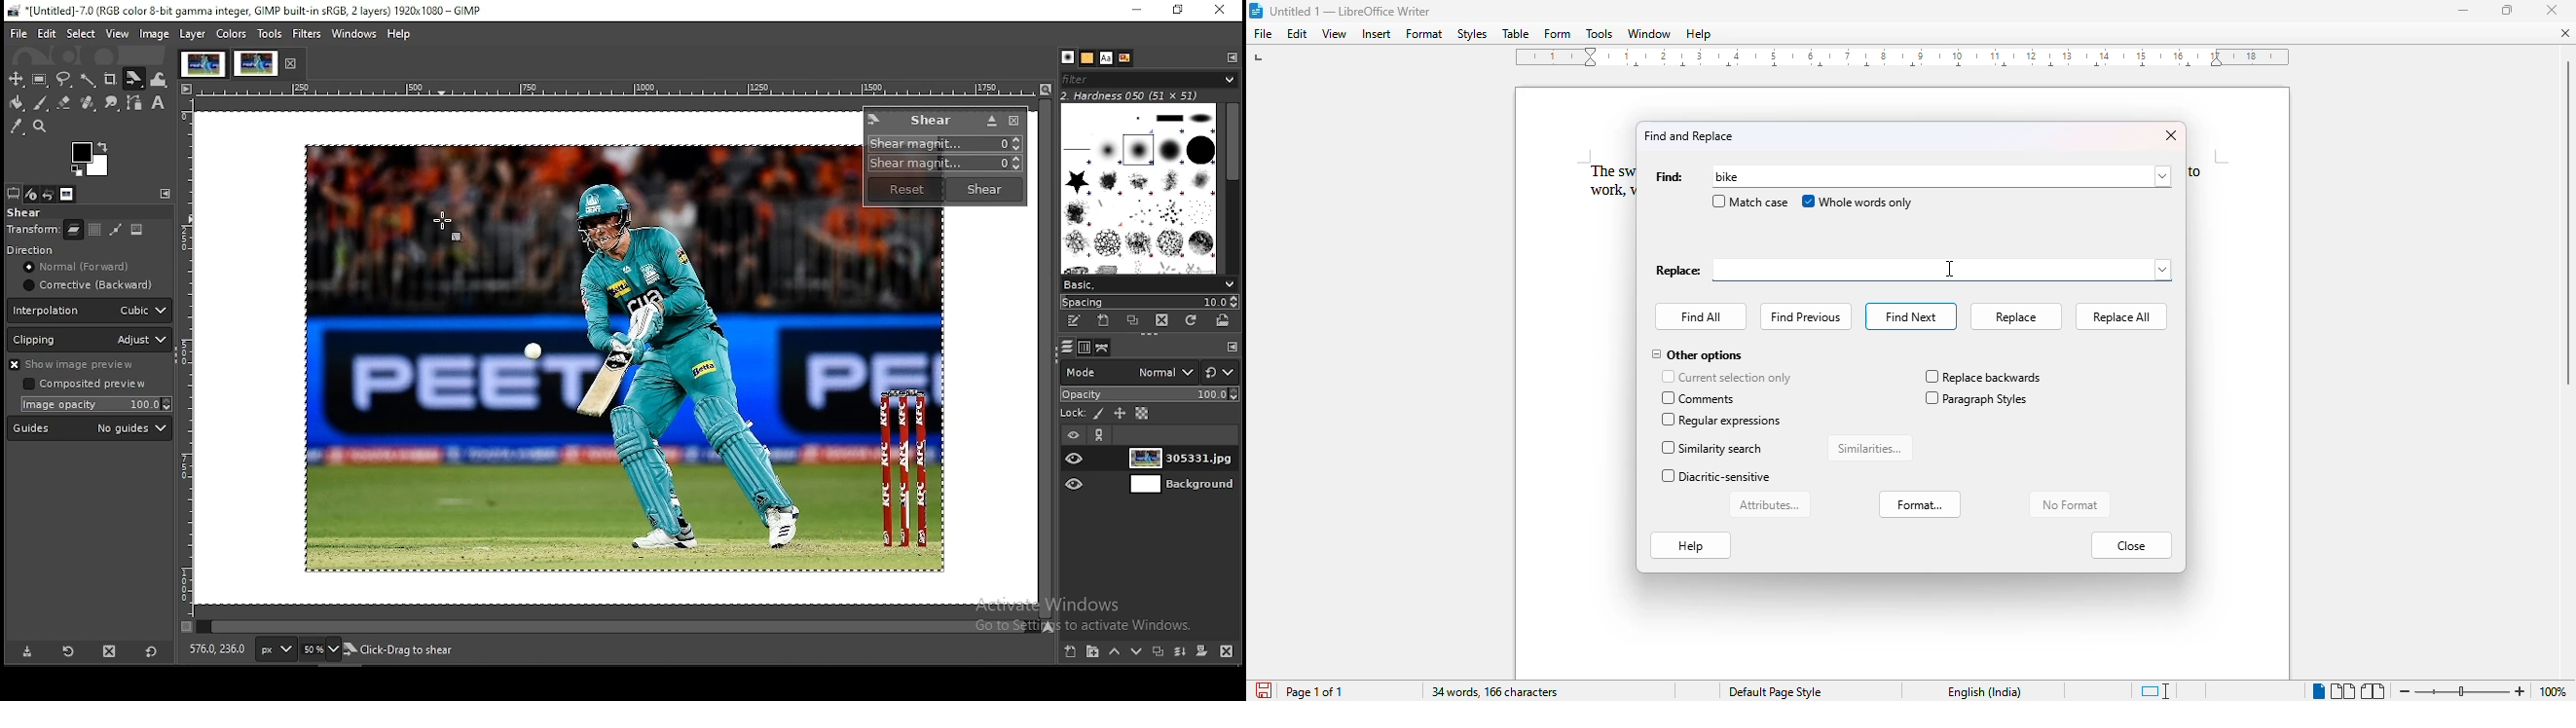 The image size is (2576, 728). What do you see at coordinates (1075, 321) in the screenshot?
I see `edit this brush` at bounding box center [1075, 321].